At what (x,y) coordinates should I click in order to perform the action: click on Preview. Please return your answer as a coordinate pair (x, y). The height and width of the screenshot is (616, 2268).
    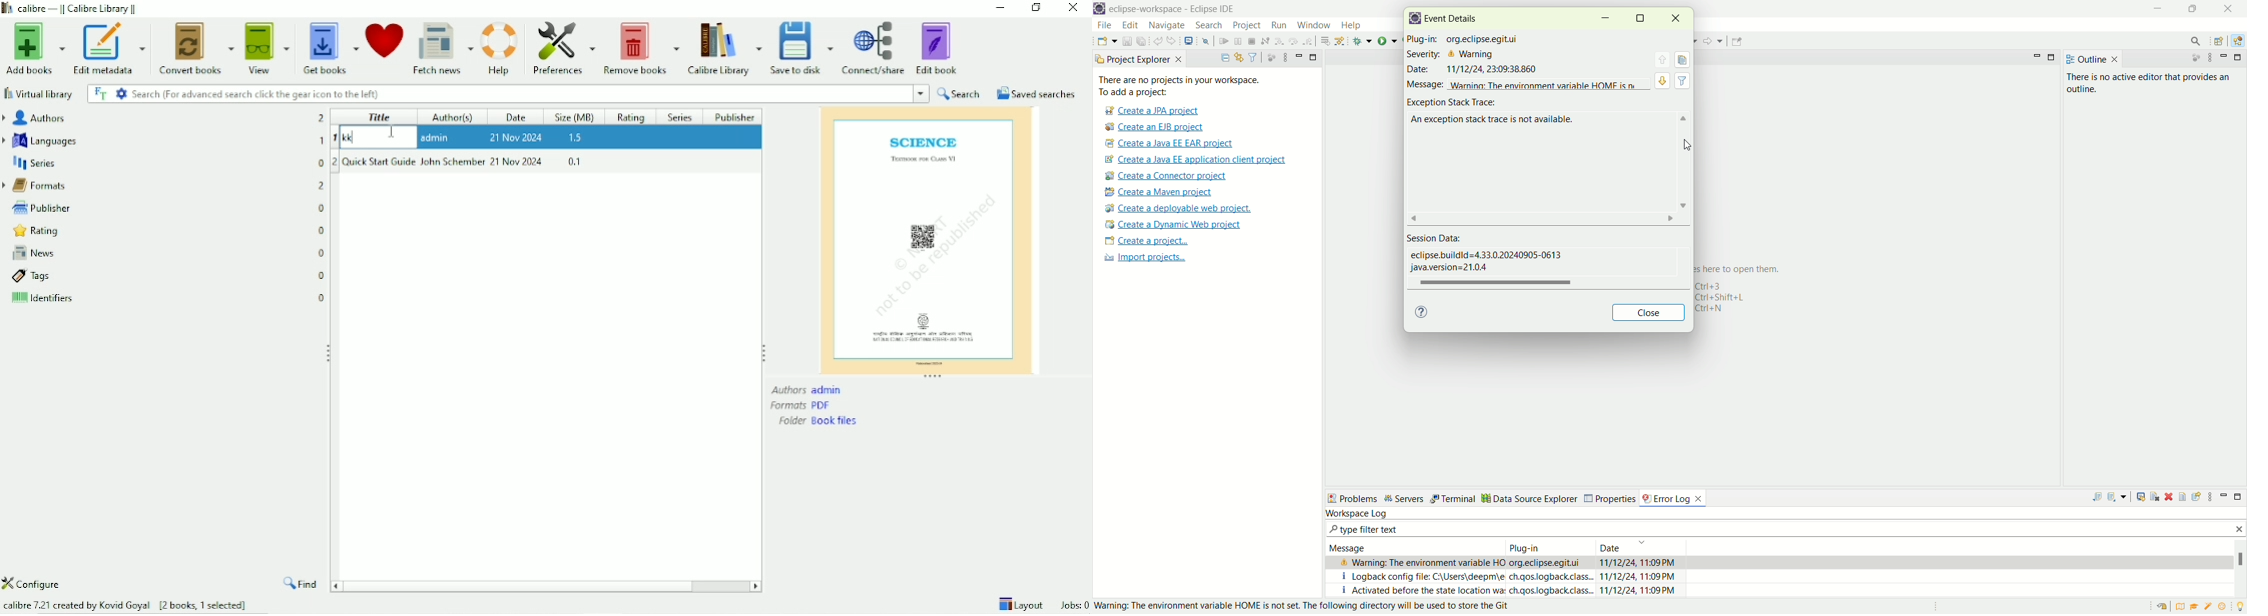
    Looking at the image, I should click on (926, 239).